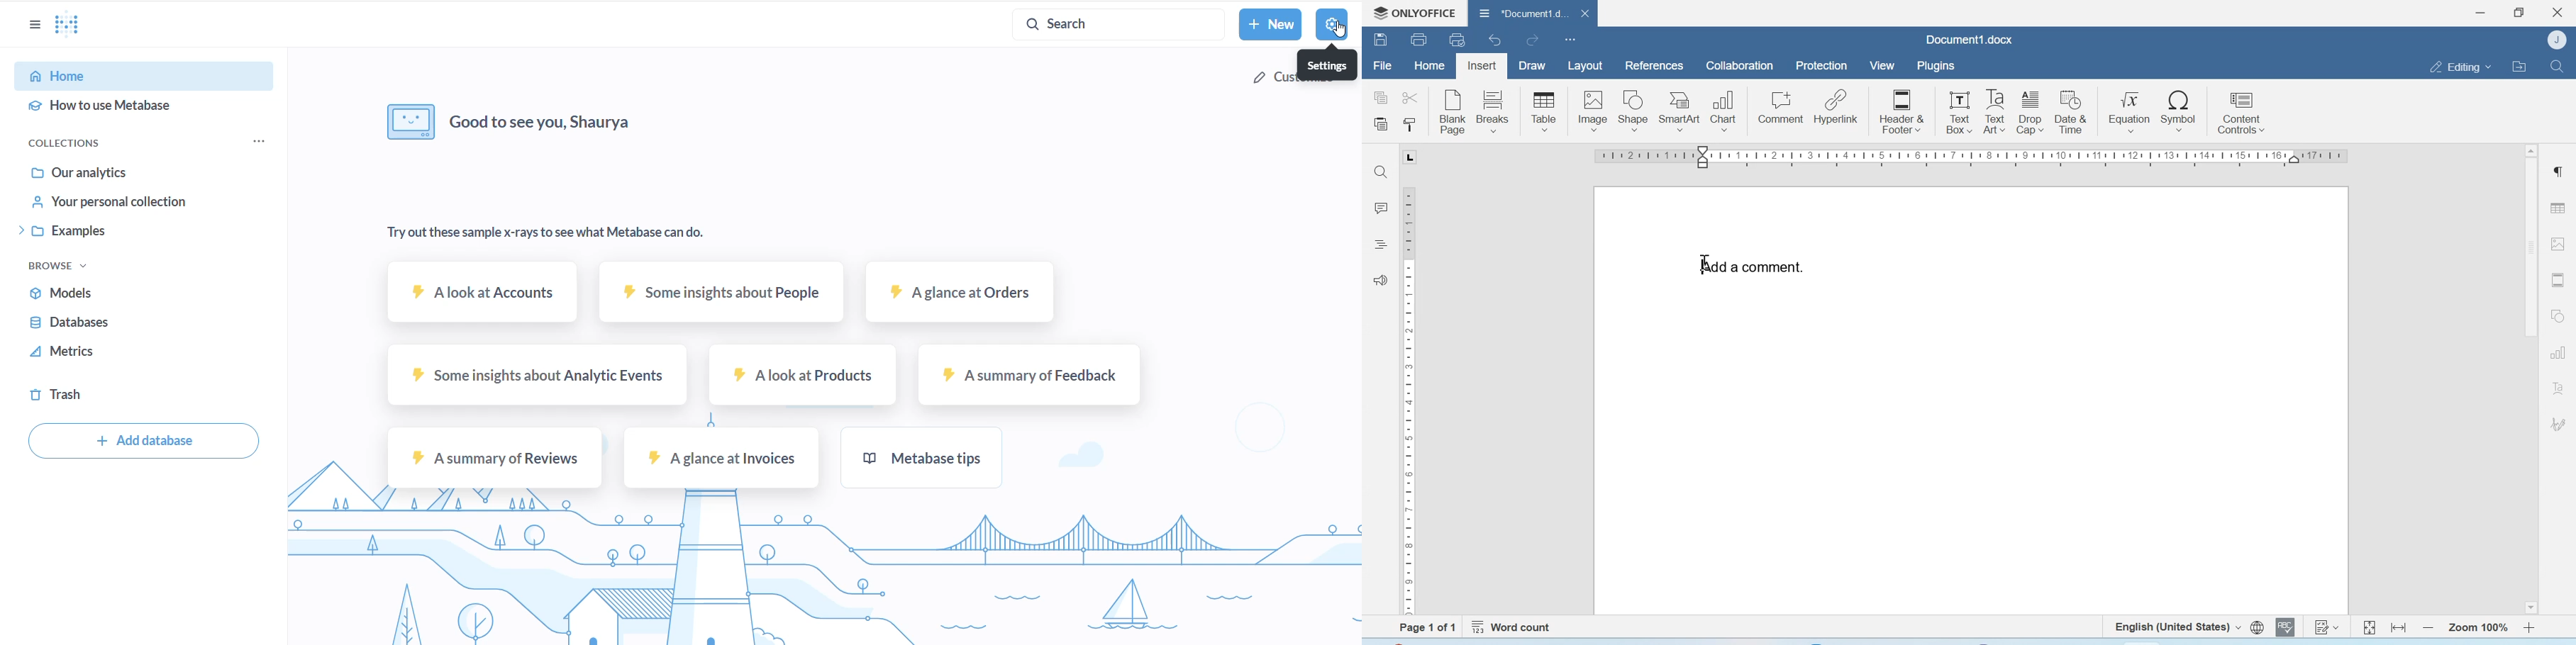 This screenshot has width=2576, height=672. What do you see at coordinates (1976, 157) in the screenshot?
I see `Scale` at bounding box center [1976, 157].